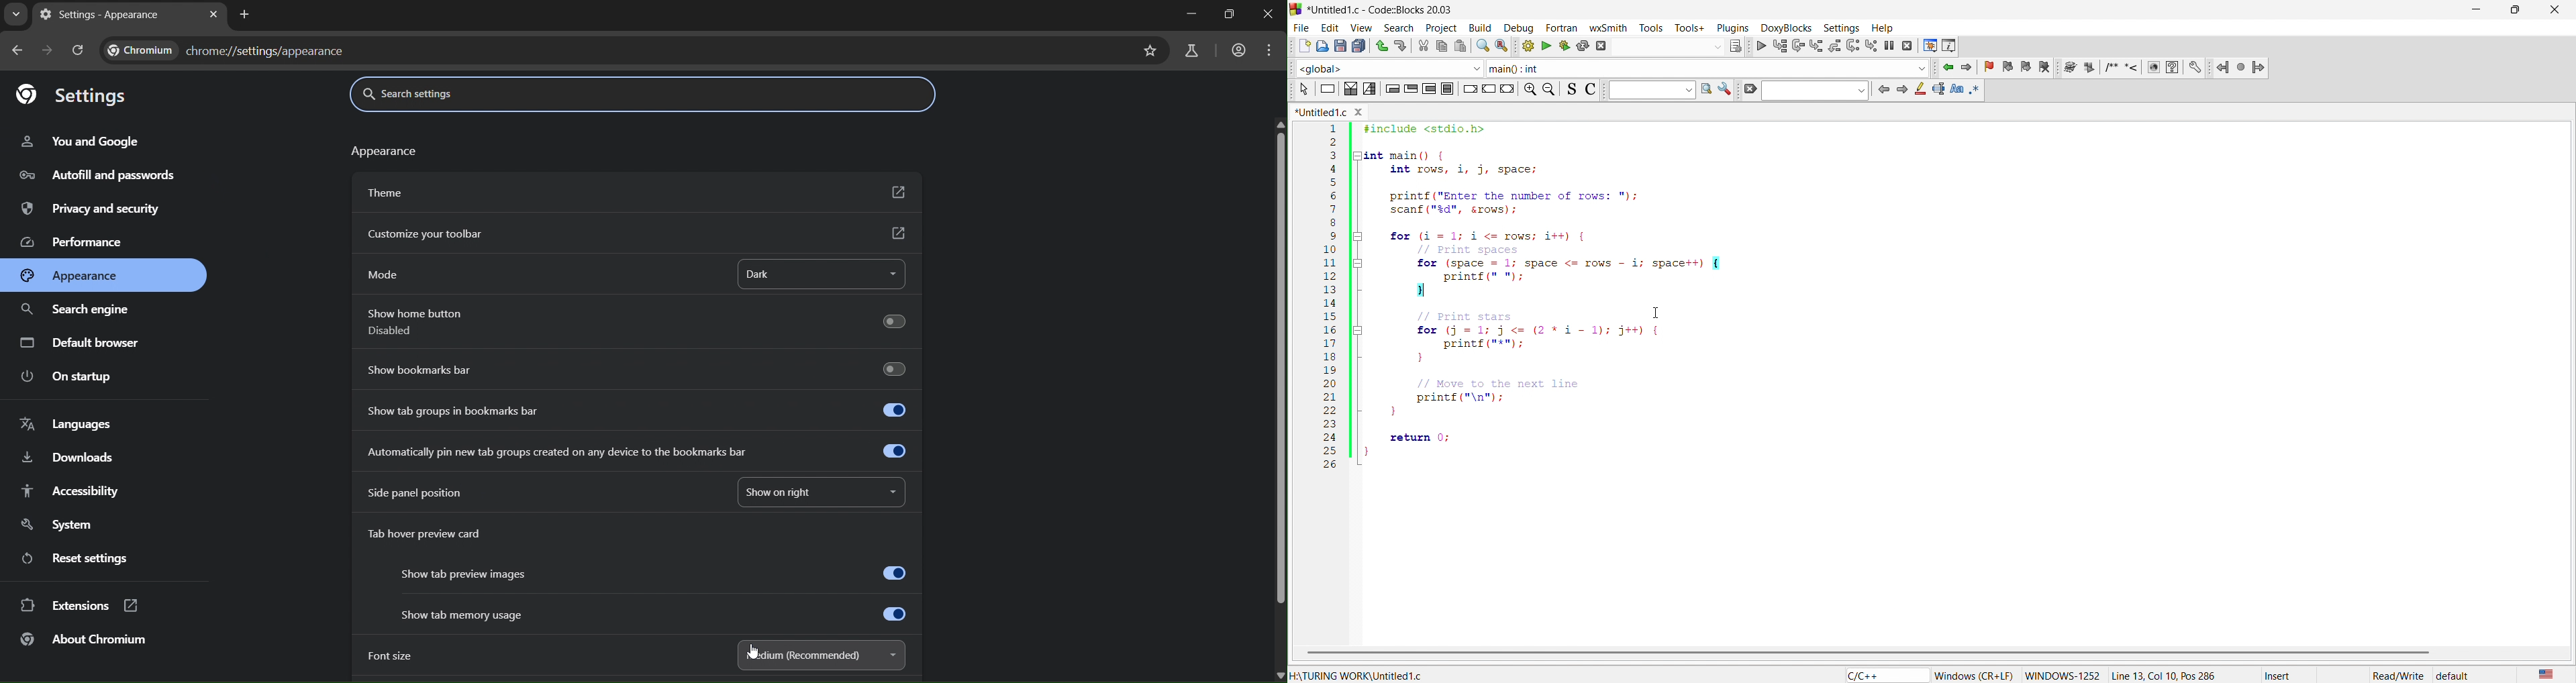  What do you see at coordinates (1295, 10) in the screenshot?
I see `code blocks logo` at bounding box center [1295, 10].